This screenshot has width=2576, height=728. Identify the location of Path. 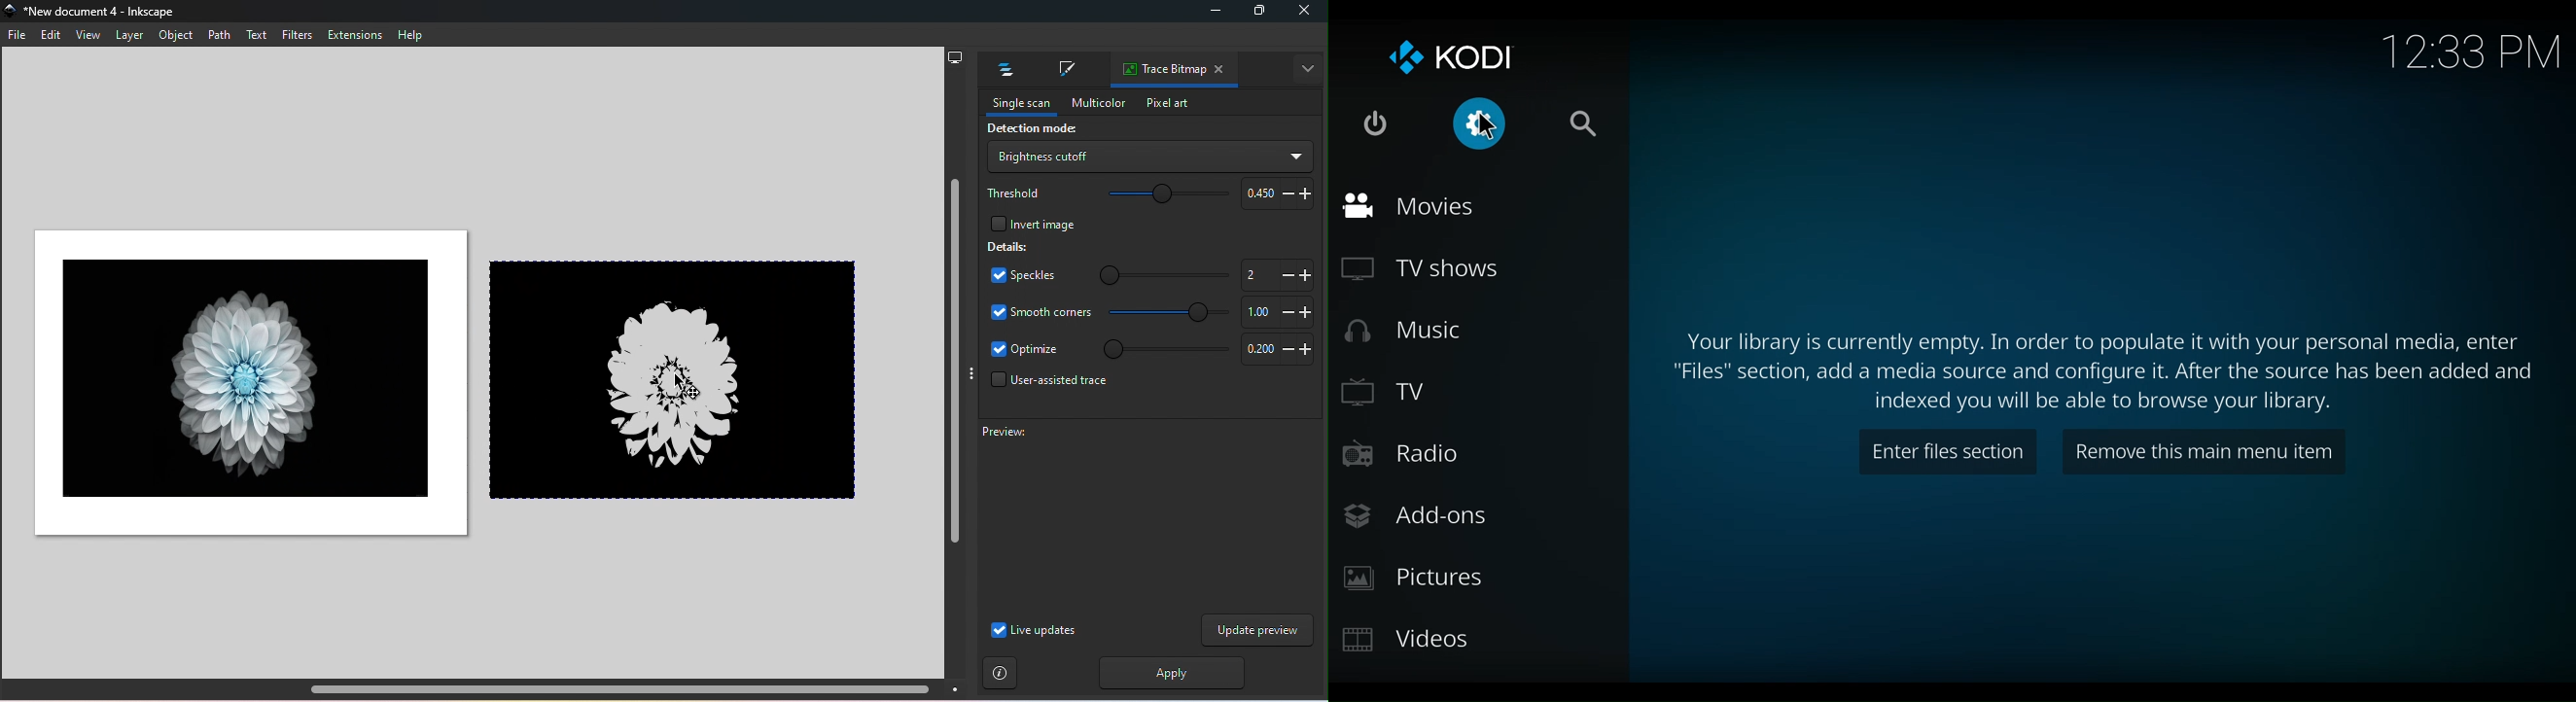
(219, 34).